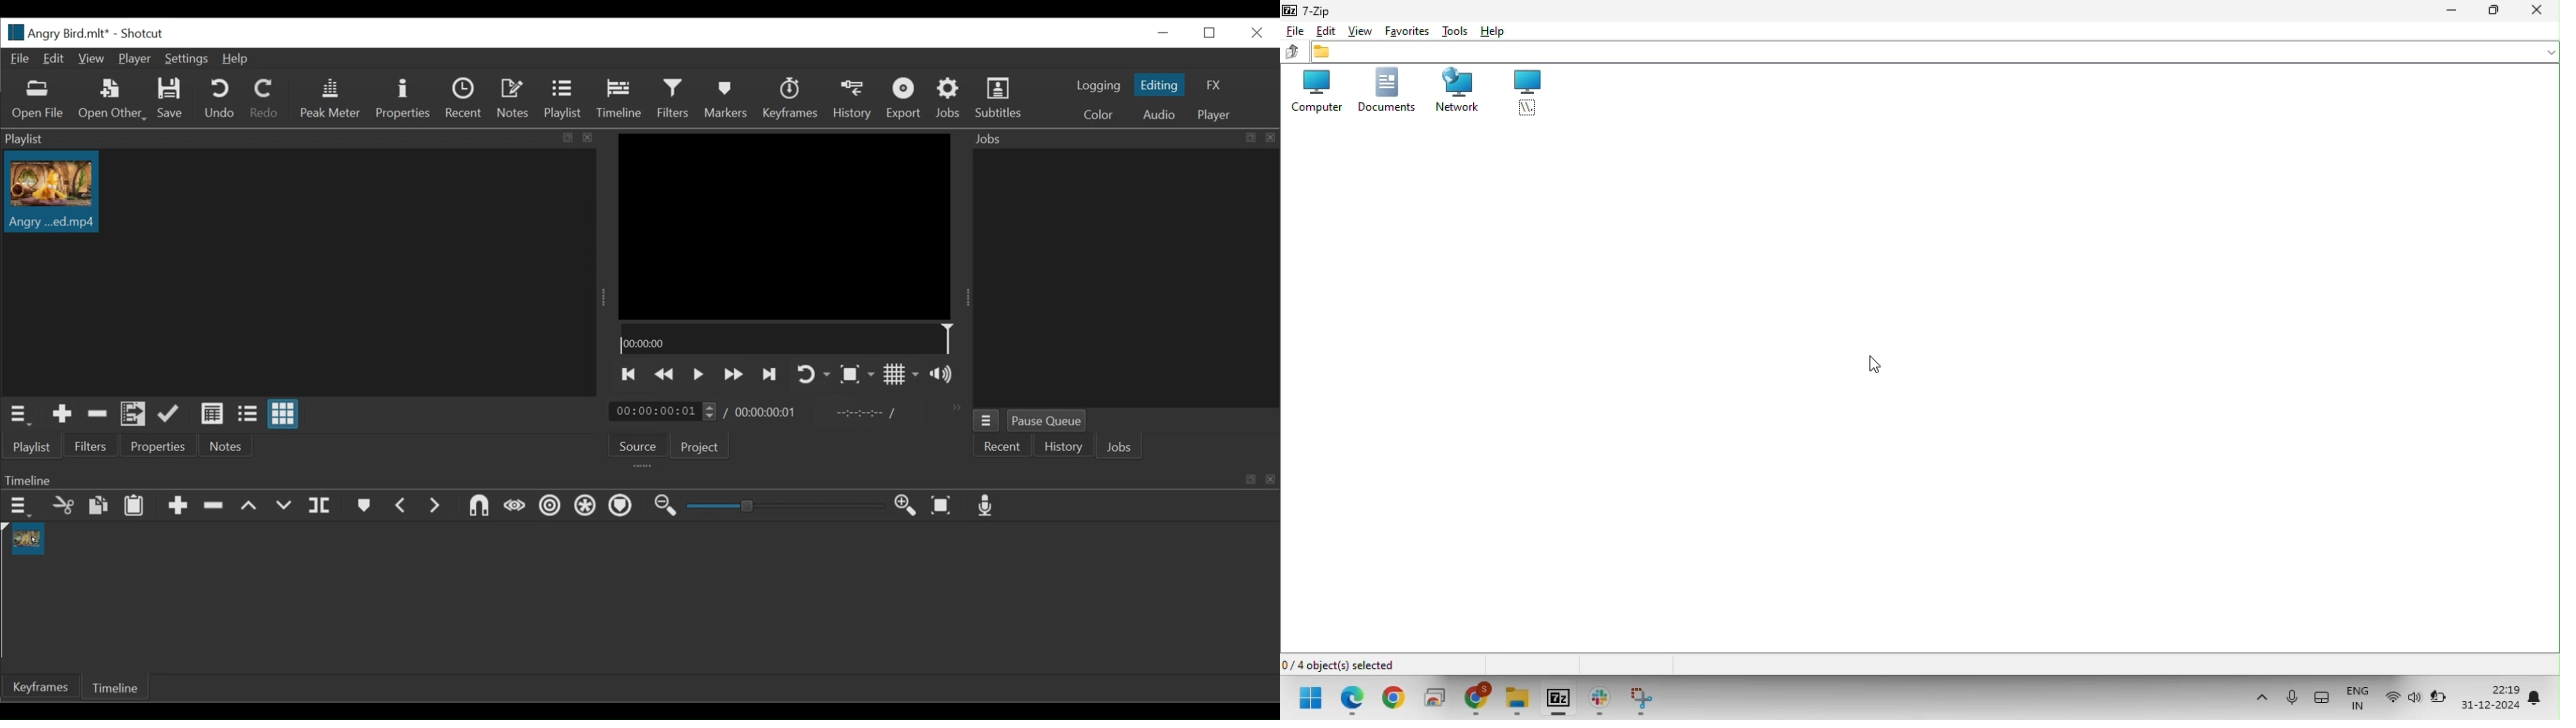 The height and width of the screenshot is (728, 2576). Describe the element at coordinates (1499, 28) in the screenshot. I see `Help` at that location.